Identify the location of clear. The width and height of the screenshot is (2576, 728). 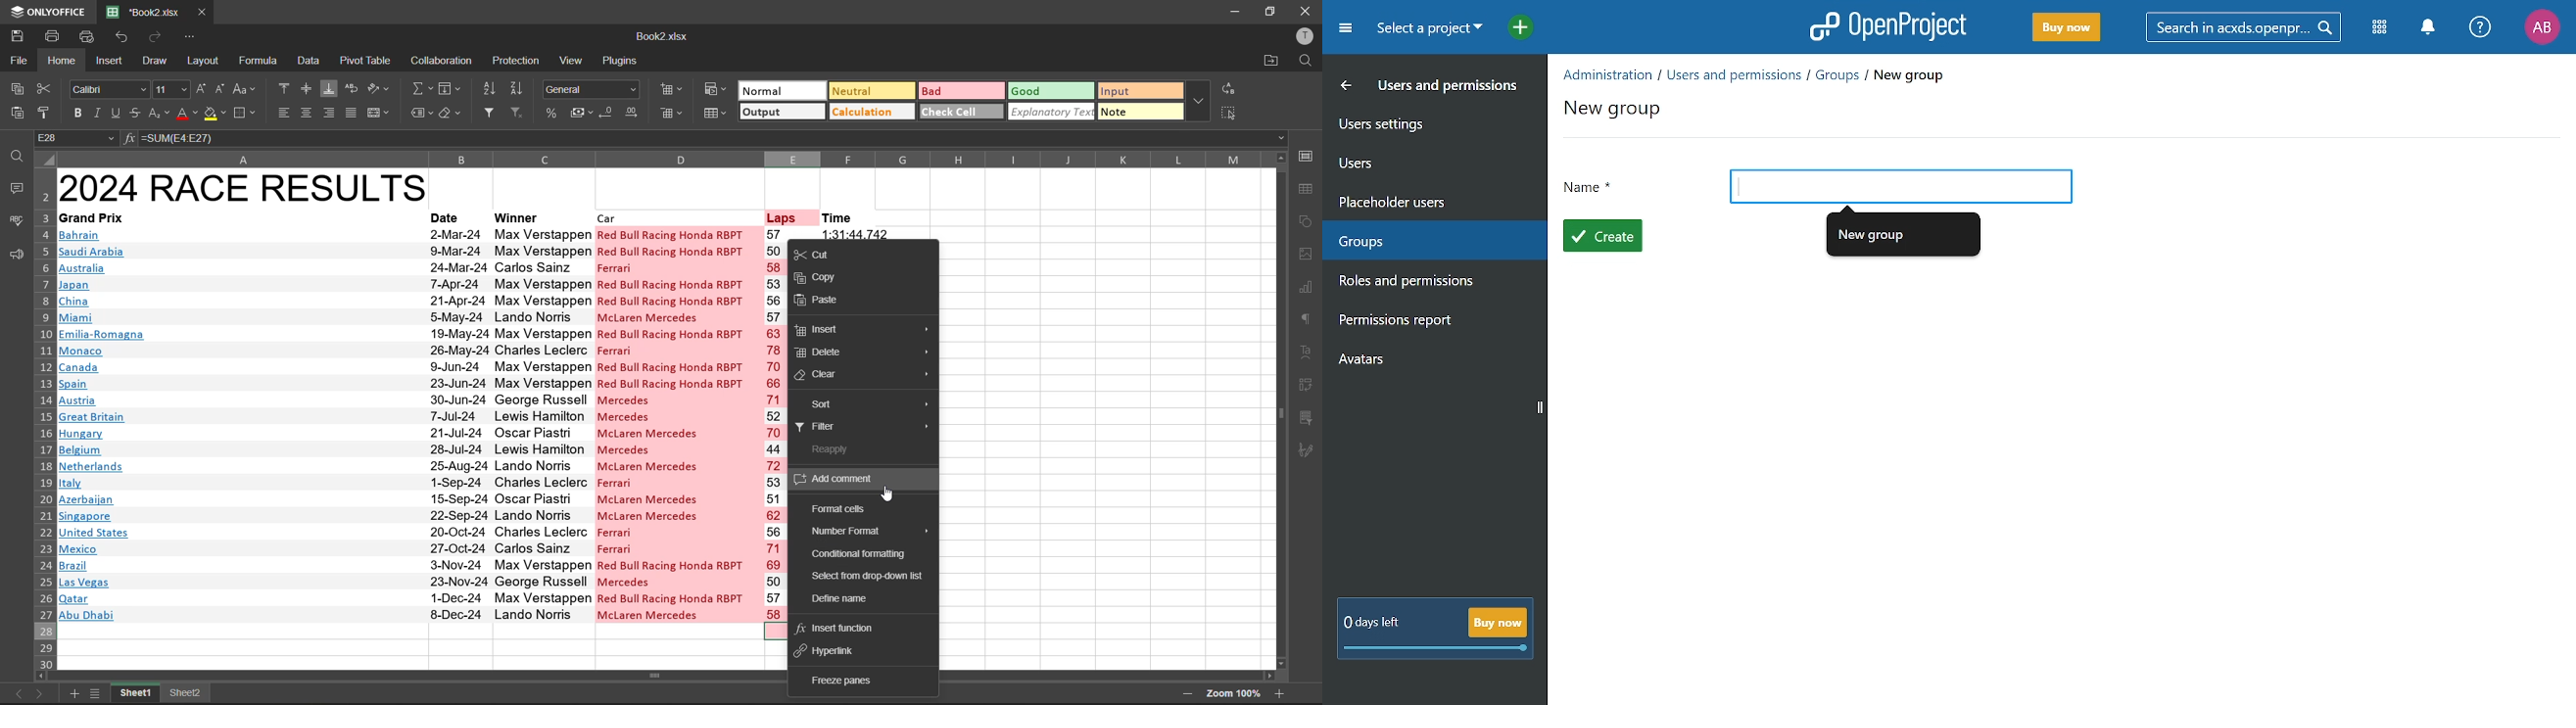
(449, 112).